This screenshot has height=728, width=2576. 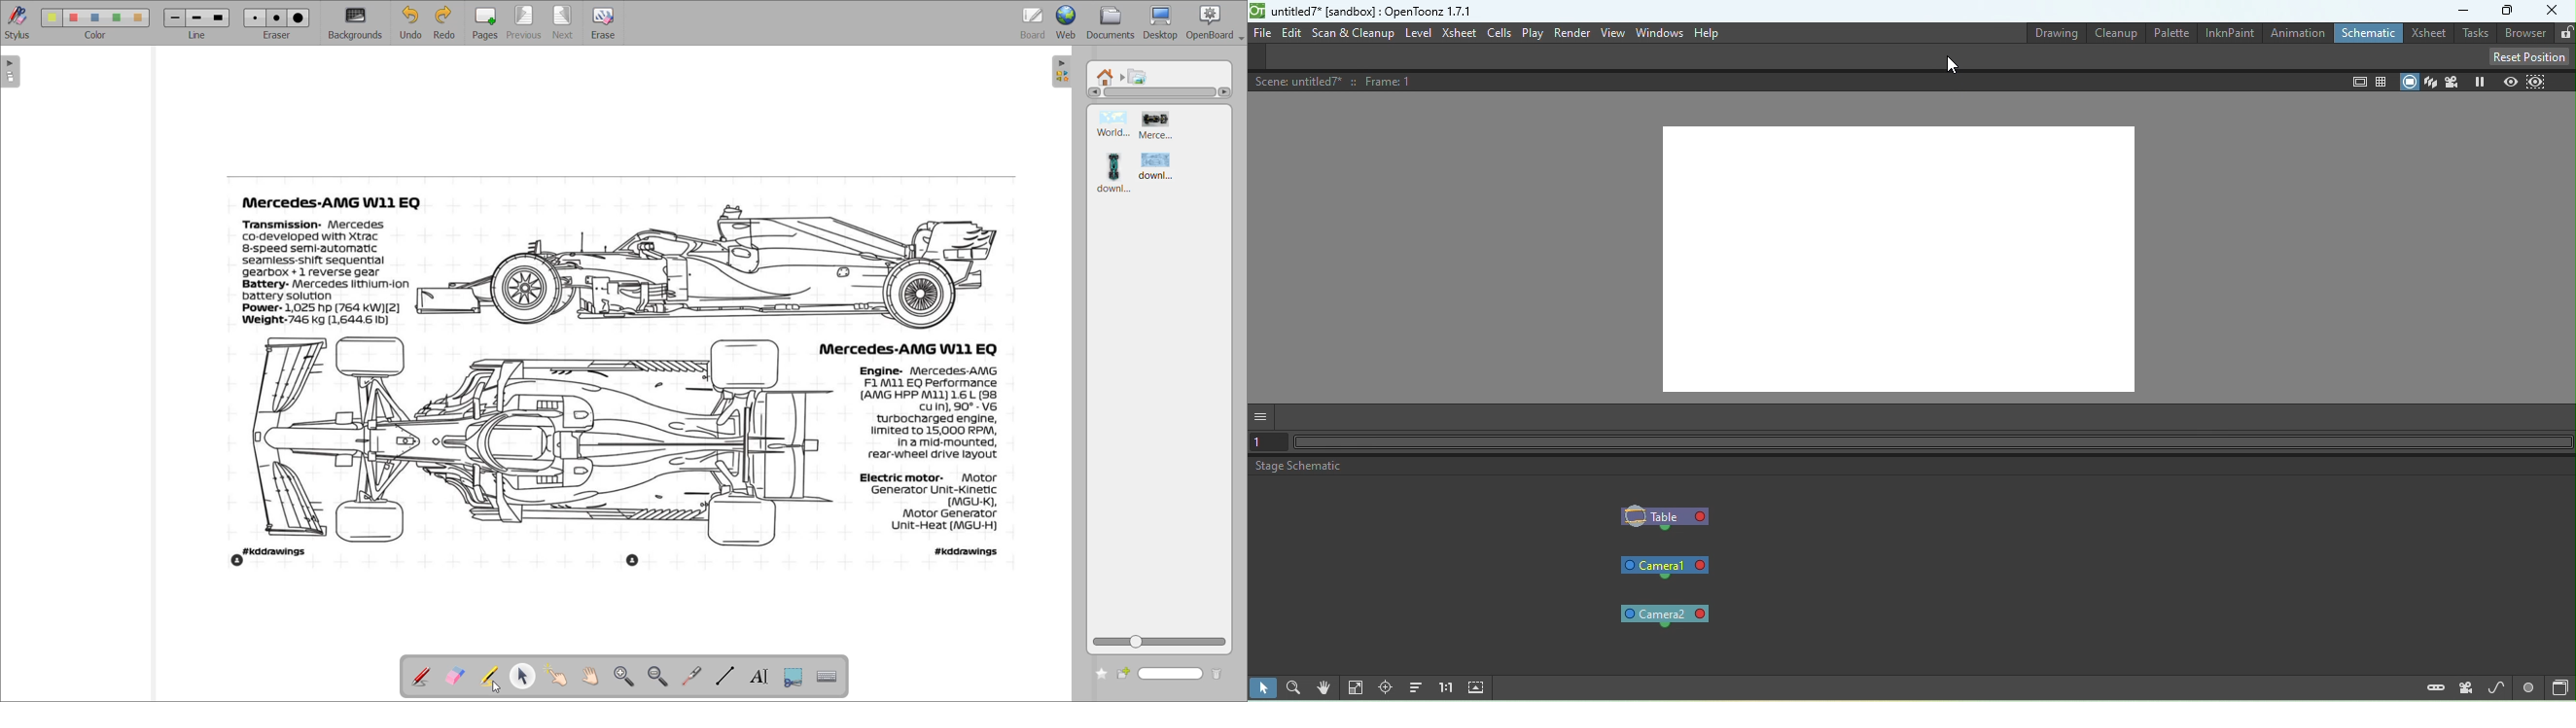 What do you see at coordinates (2554, 13) in the screenshot?
I see `Close` at bounding box center [2554, 13].